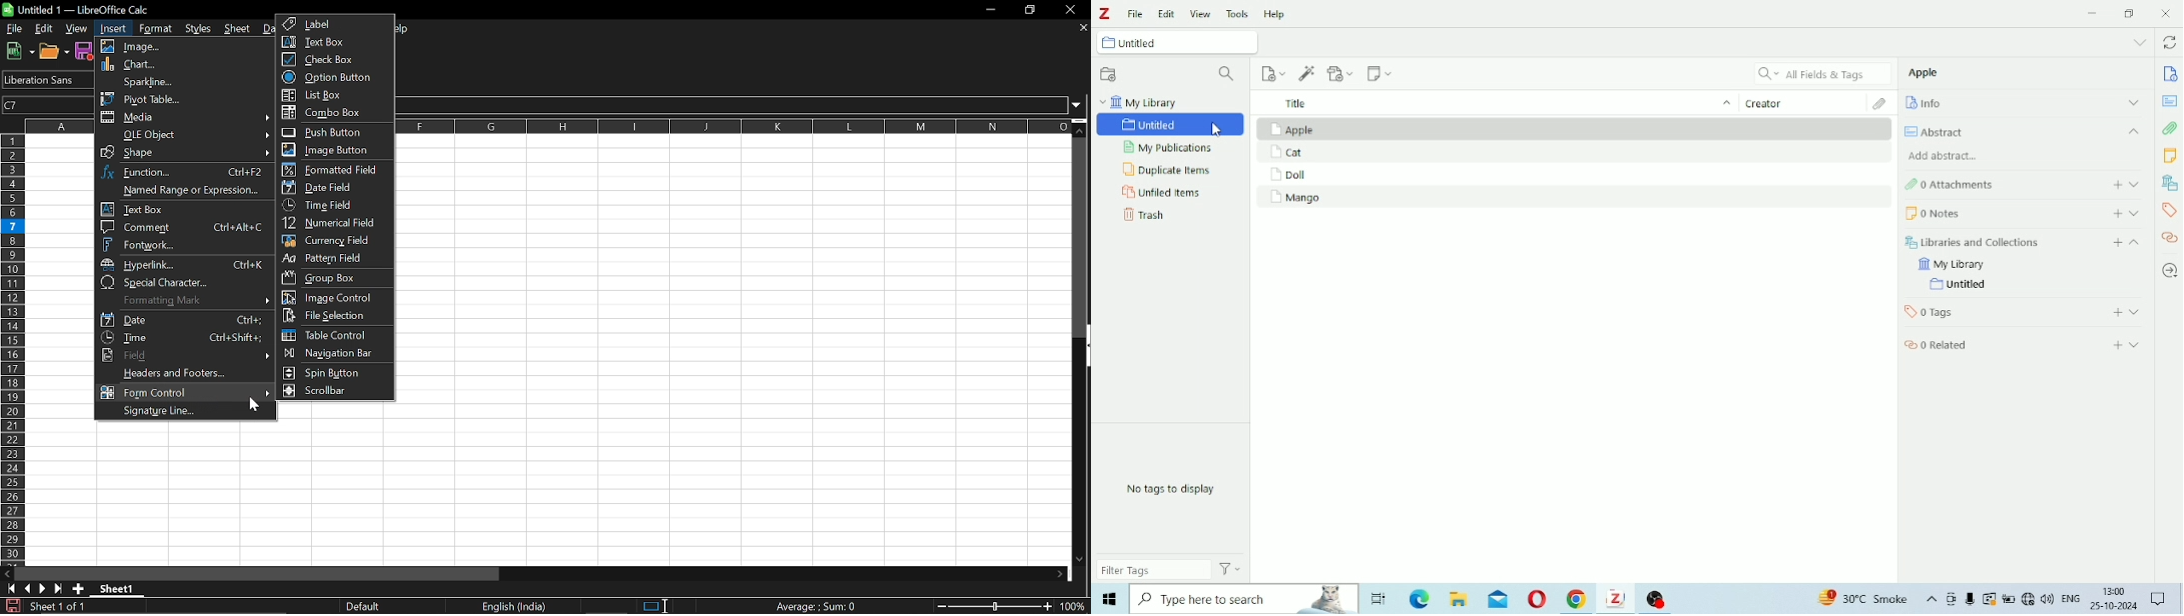 The width and height of the screenshot is (2184, 616). Describe the element at coordinates (1298, 129) in the screenshot. I see `Apple` at that location.